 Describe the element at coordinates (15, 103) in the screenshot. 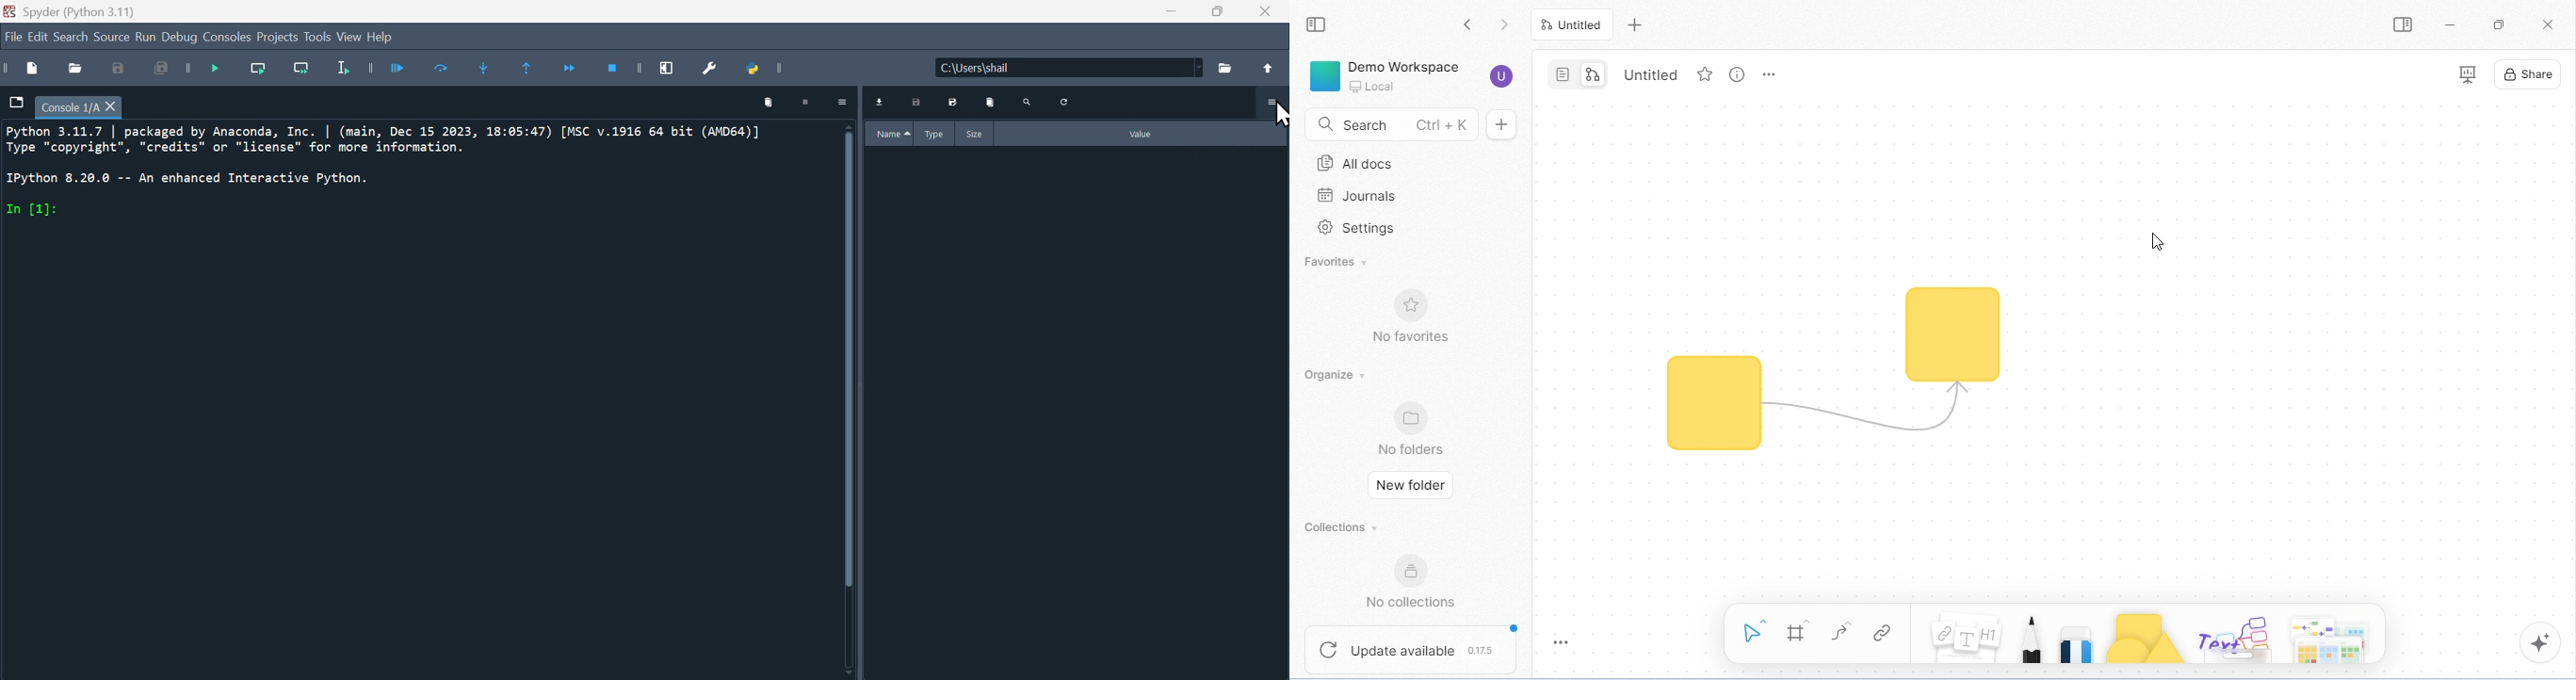

I see `file` at that location.